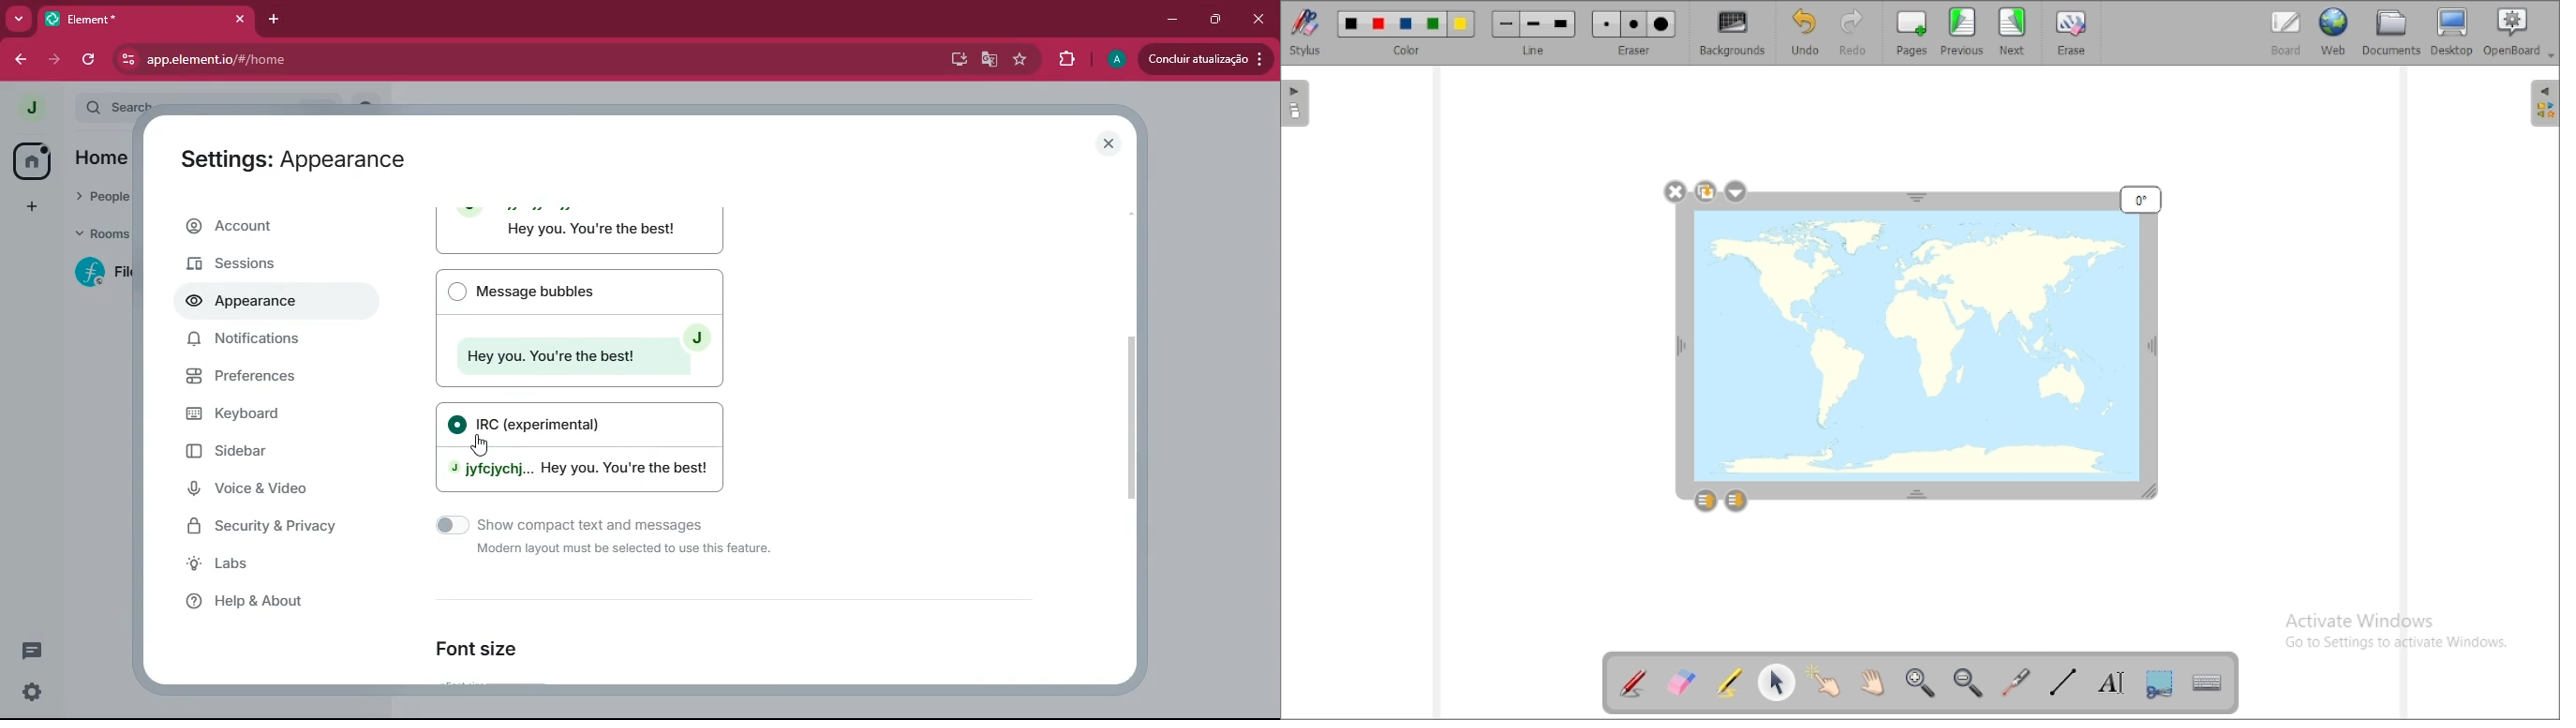 The image size is (2576, 728). Describe the element at coordinates (489, 648) in the screenshot. I see `font size` at that location.